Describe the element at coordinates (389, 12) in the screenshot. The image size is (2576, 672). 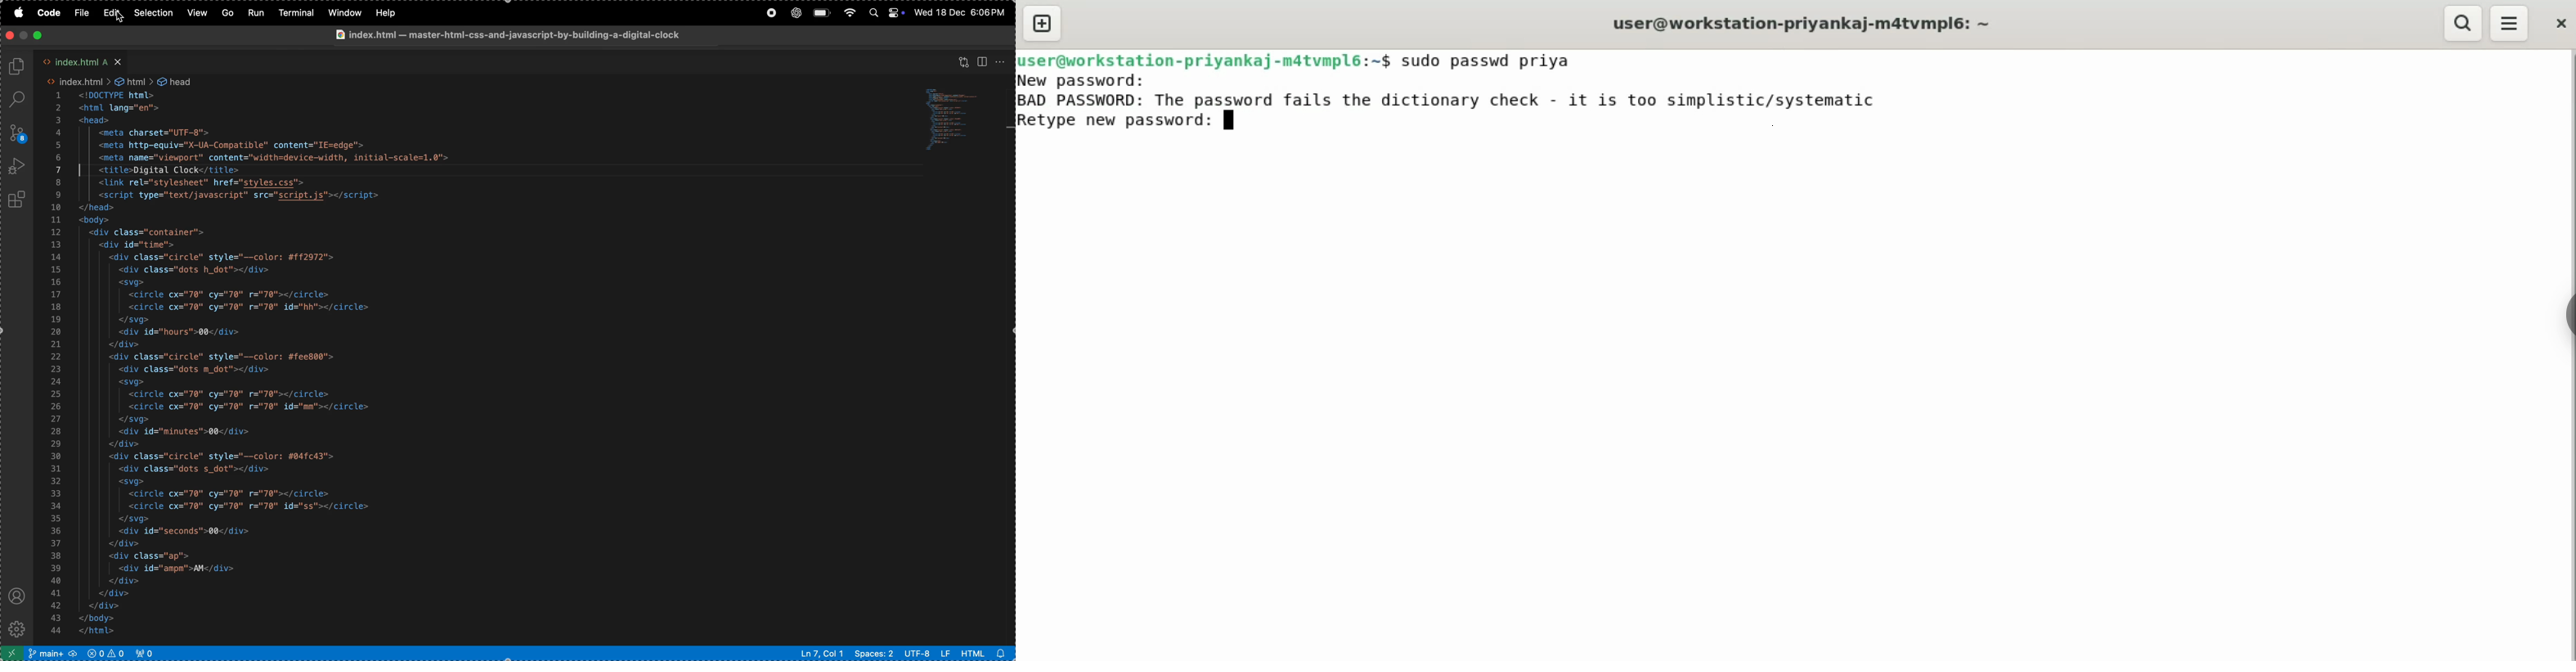
I see `help` at that location.